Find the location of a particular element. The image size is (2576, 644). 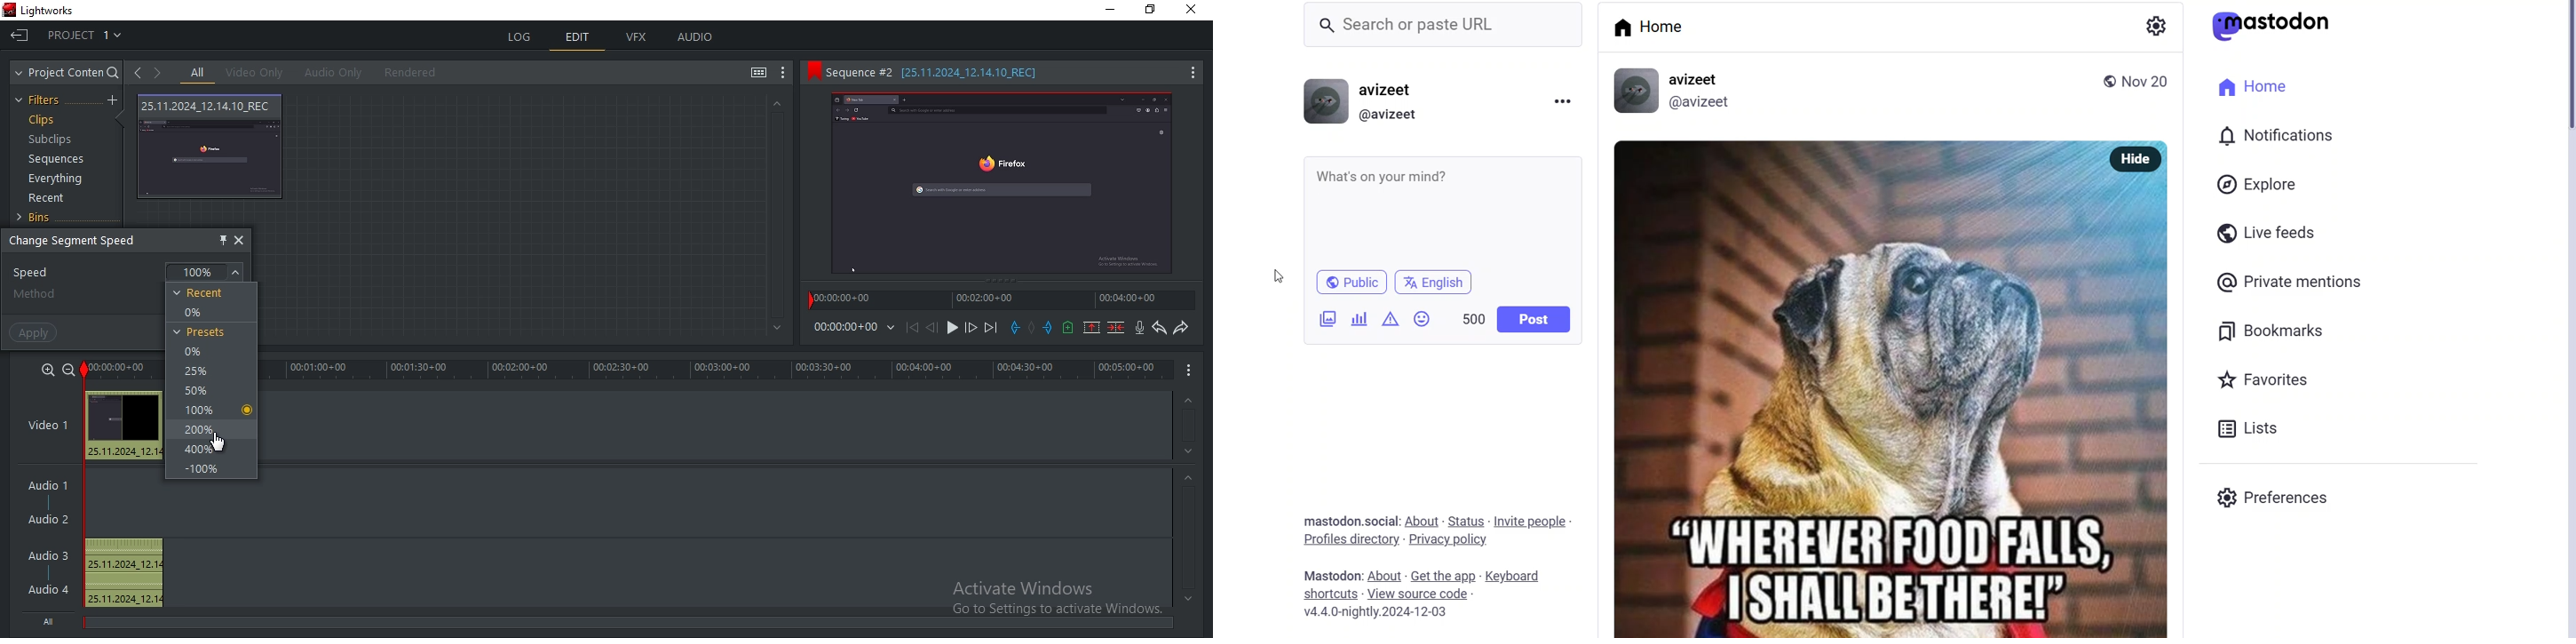

@ user name is located at coordinates (1394, 117).